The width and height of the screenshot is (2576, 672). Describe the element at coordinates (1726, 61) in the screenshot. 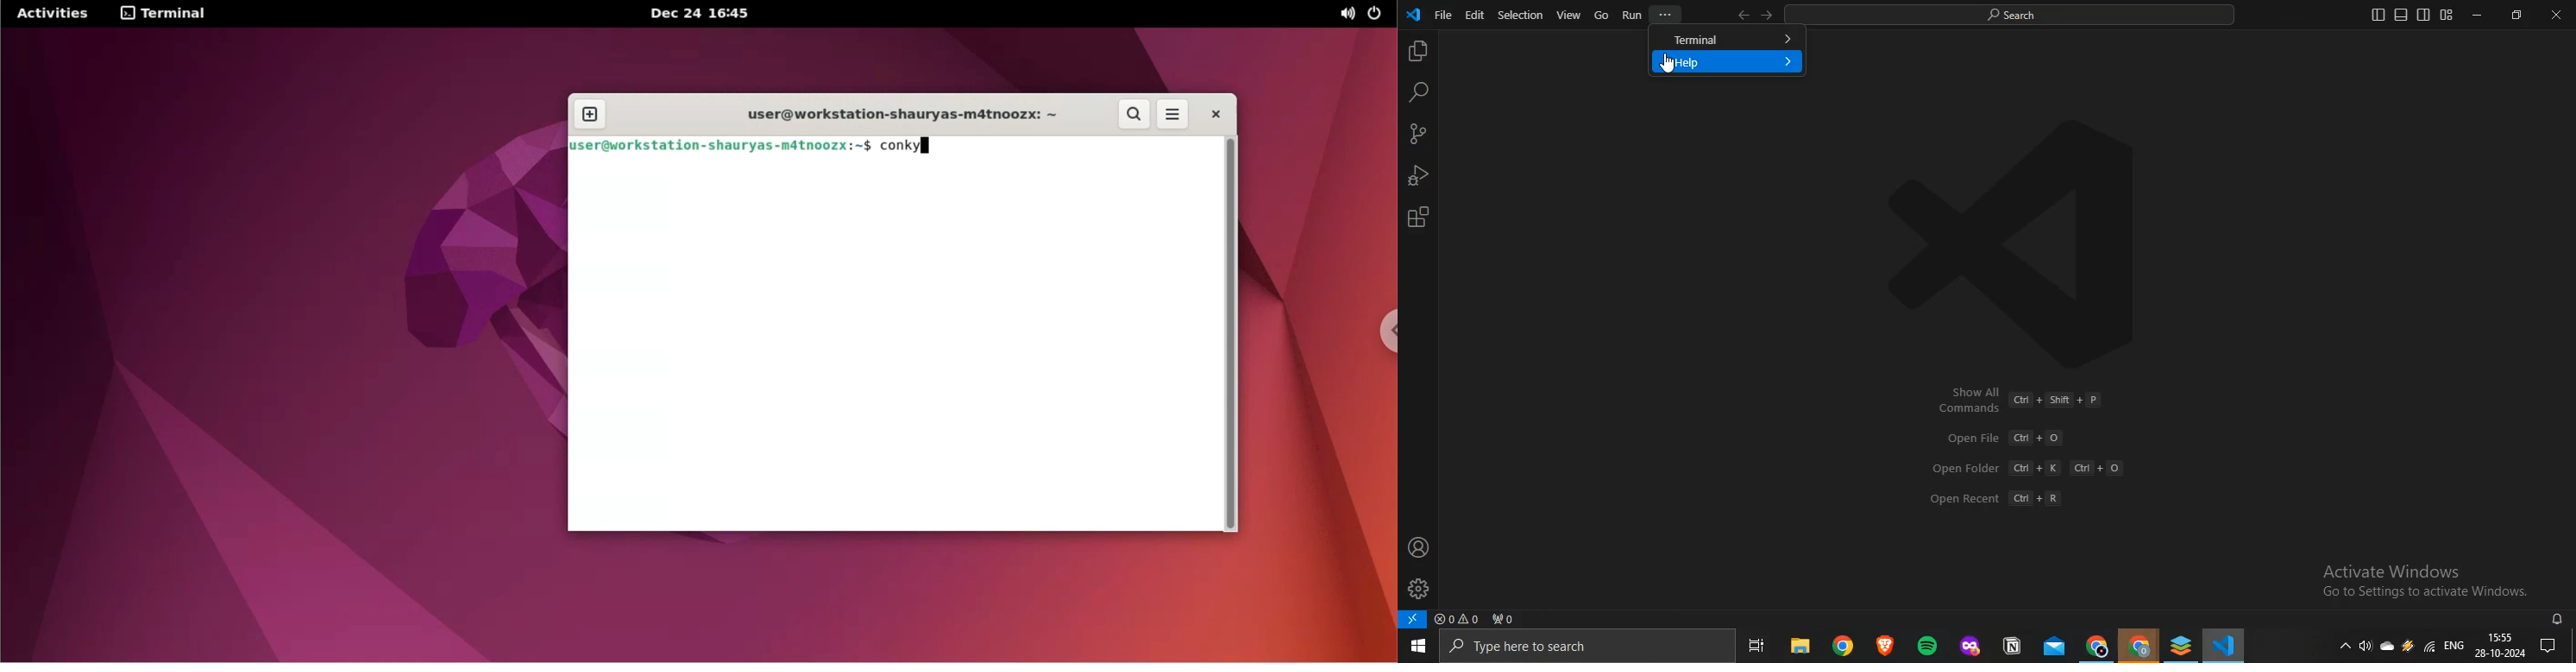

I see `help` at that location.